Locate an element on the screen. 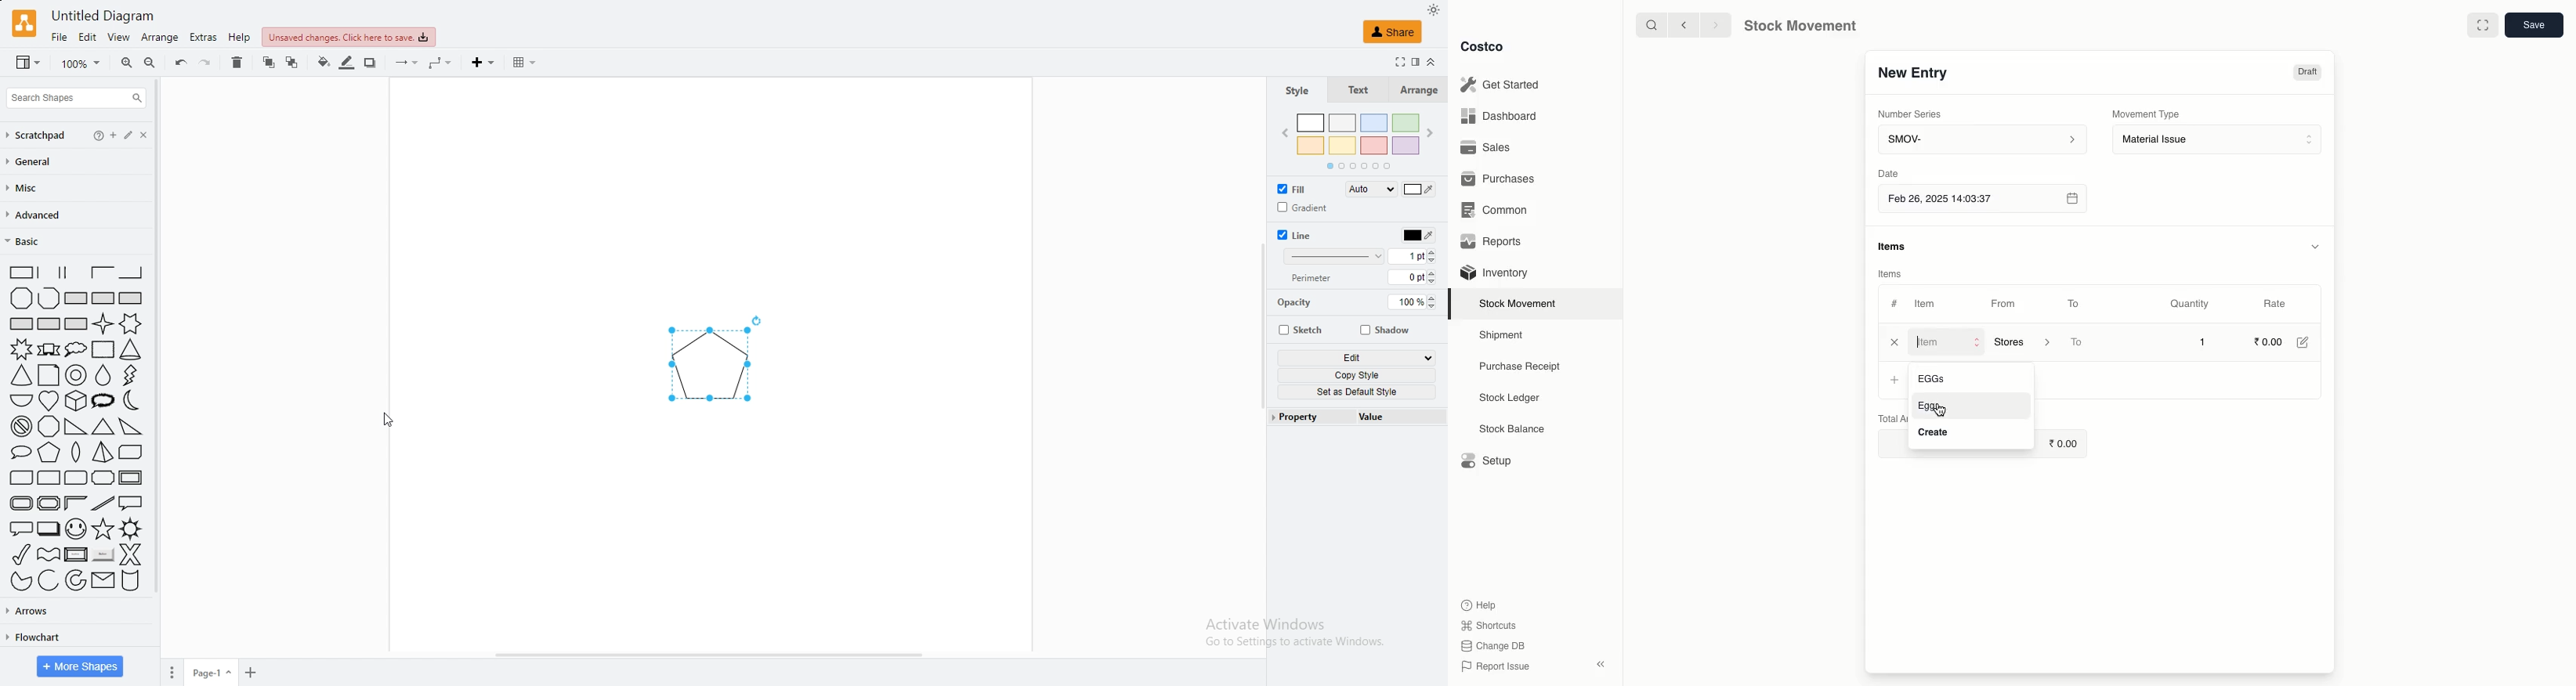 The image size is (2576, 700). delete is located at coordinates (238, 63).